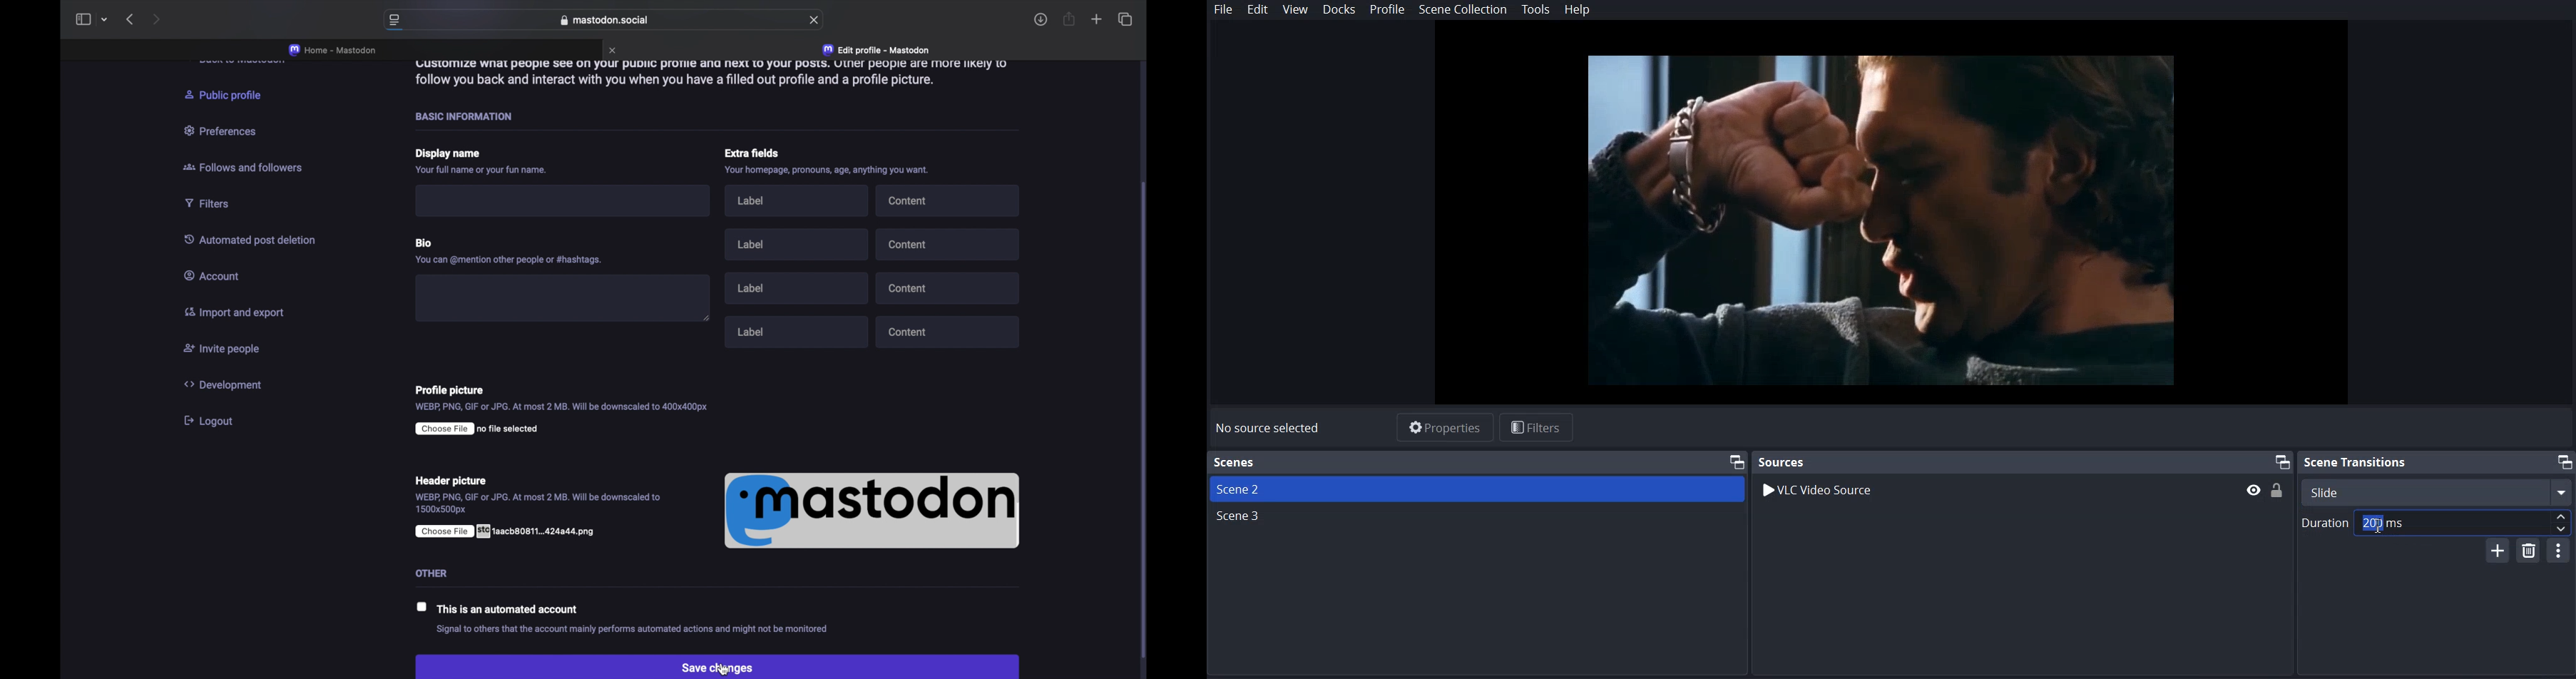  What do you see at coordinates (1125, 19) in the screenshot?
I see `show tab overview` at bounding box center [1125, 19].